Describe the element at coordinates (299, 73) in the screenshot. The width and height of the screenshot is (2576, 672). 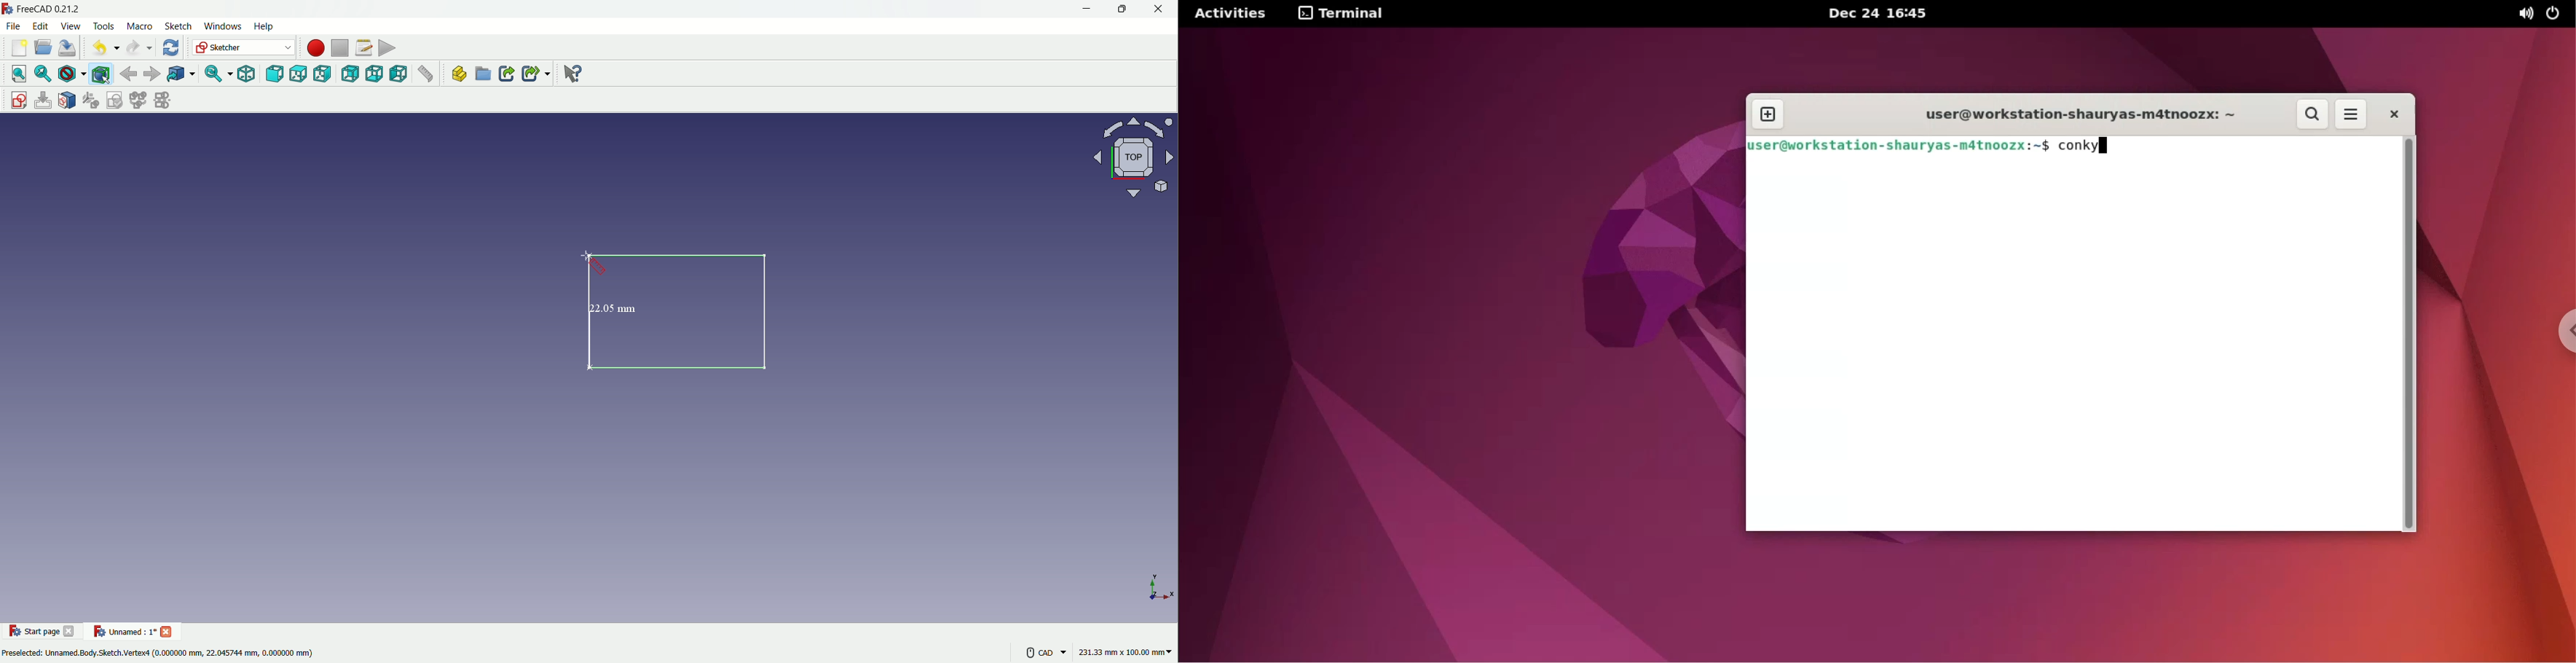
I see `top view` at that location.